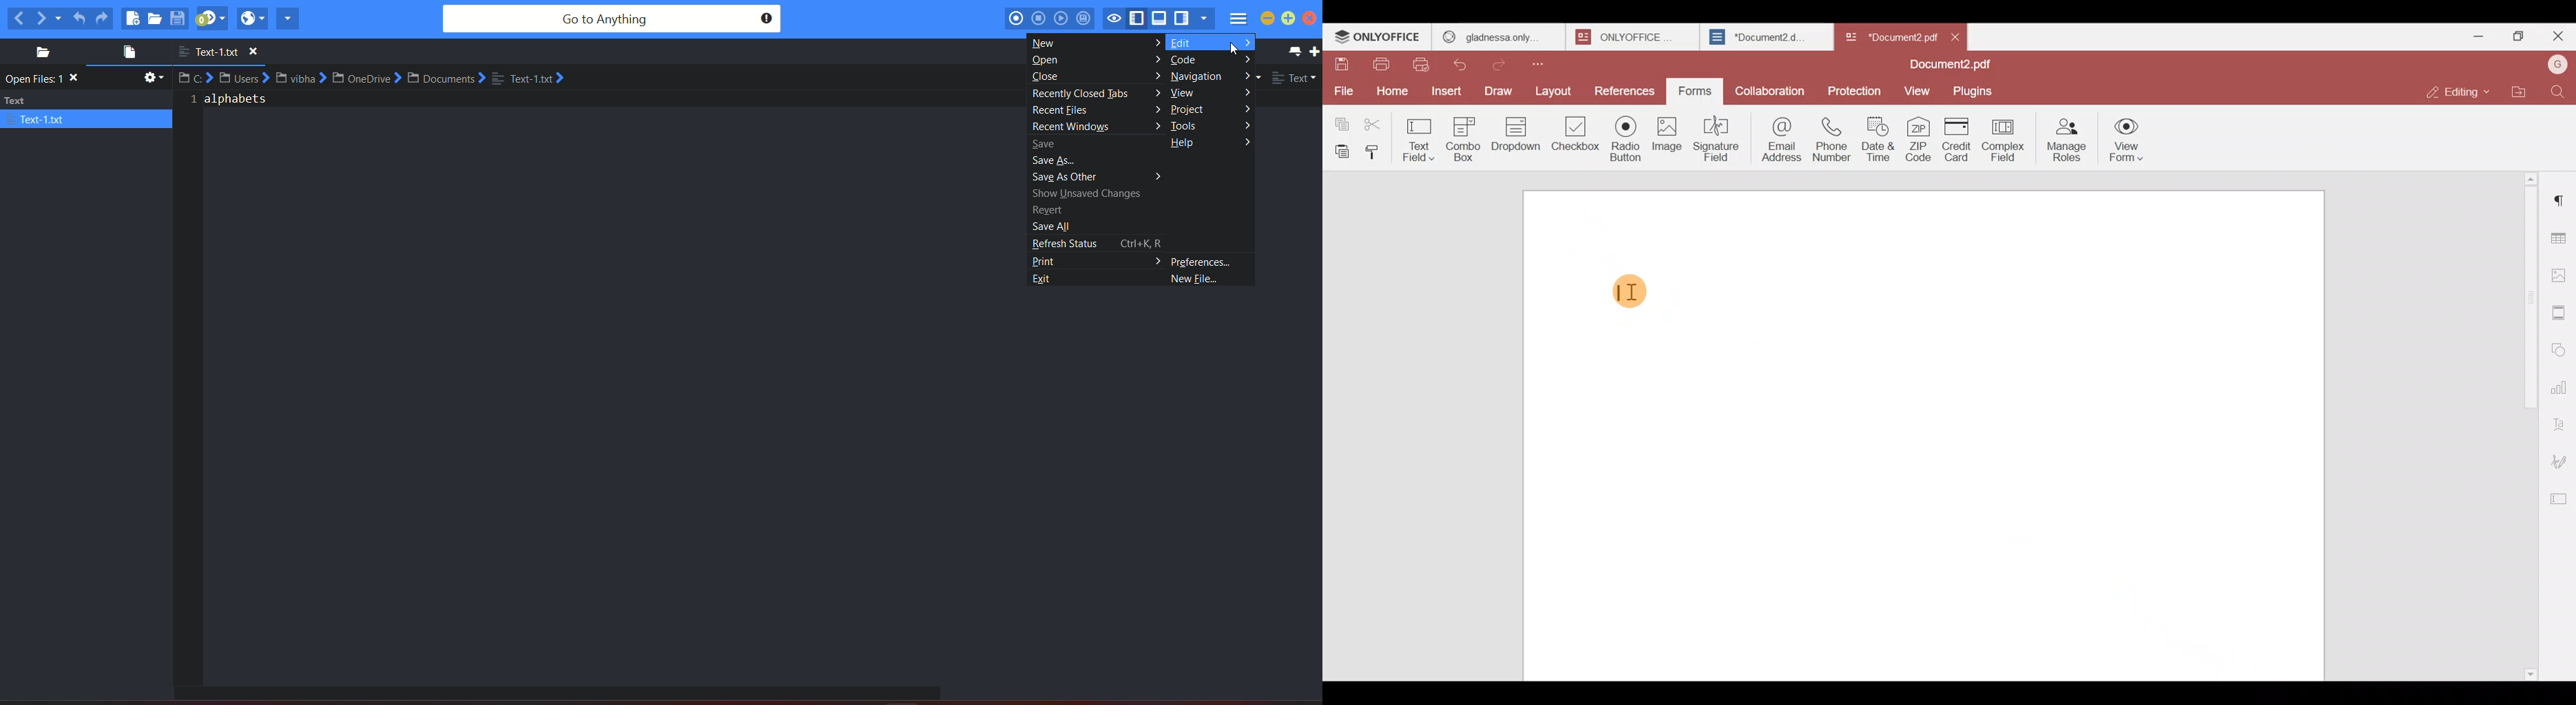 This screenshot has height=728, width=2576. I want to click on Form settings, so click(2557, 497).